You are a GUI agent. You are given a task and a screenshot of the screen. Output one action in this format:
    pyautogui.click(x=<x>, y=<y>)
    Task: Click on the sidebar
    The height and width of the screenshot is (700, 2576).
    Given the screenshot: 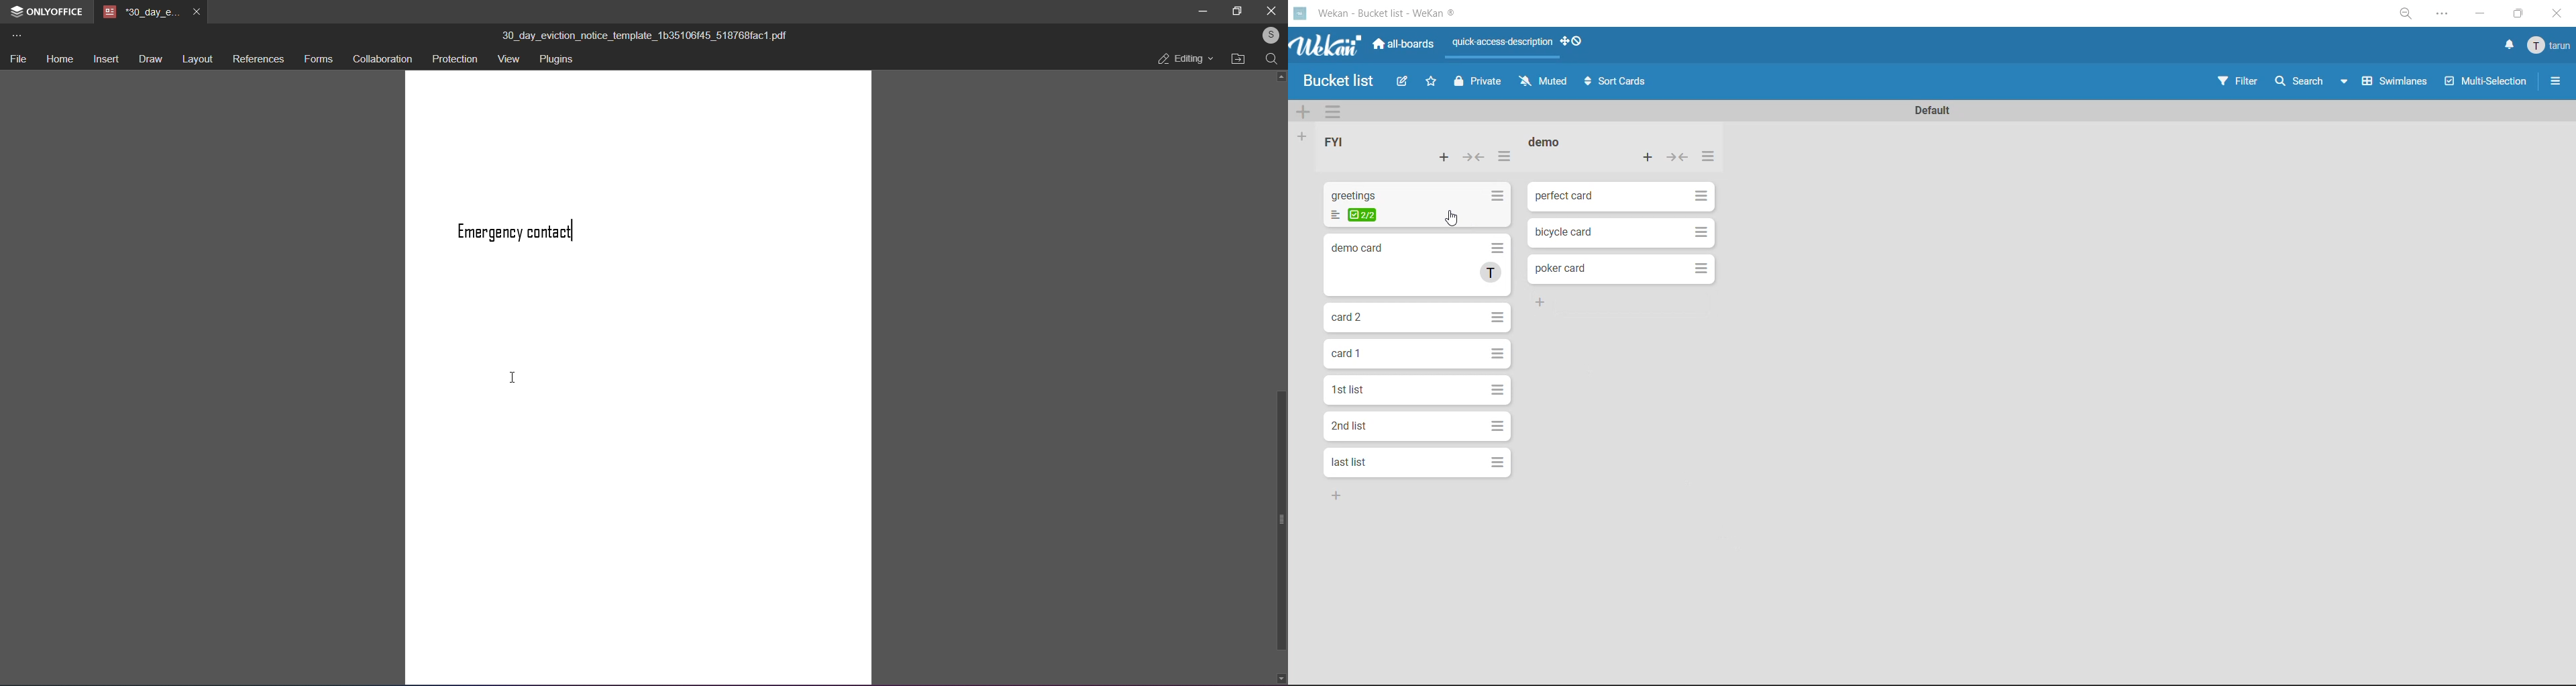 What is the action you would take?
    pyautogui.click(x=2553, y=83)
    